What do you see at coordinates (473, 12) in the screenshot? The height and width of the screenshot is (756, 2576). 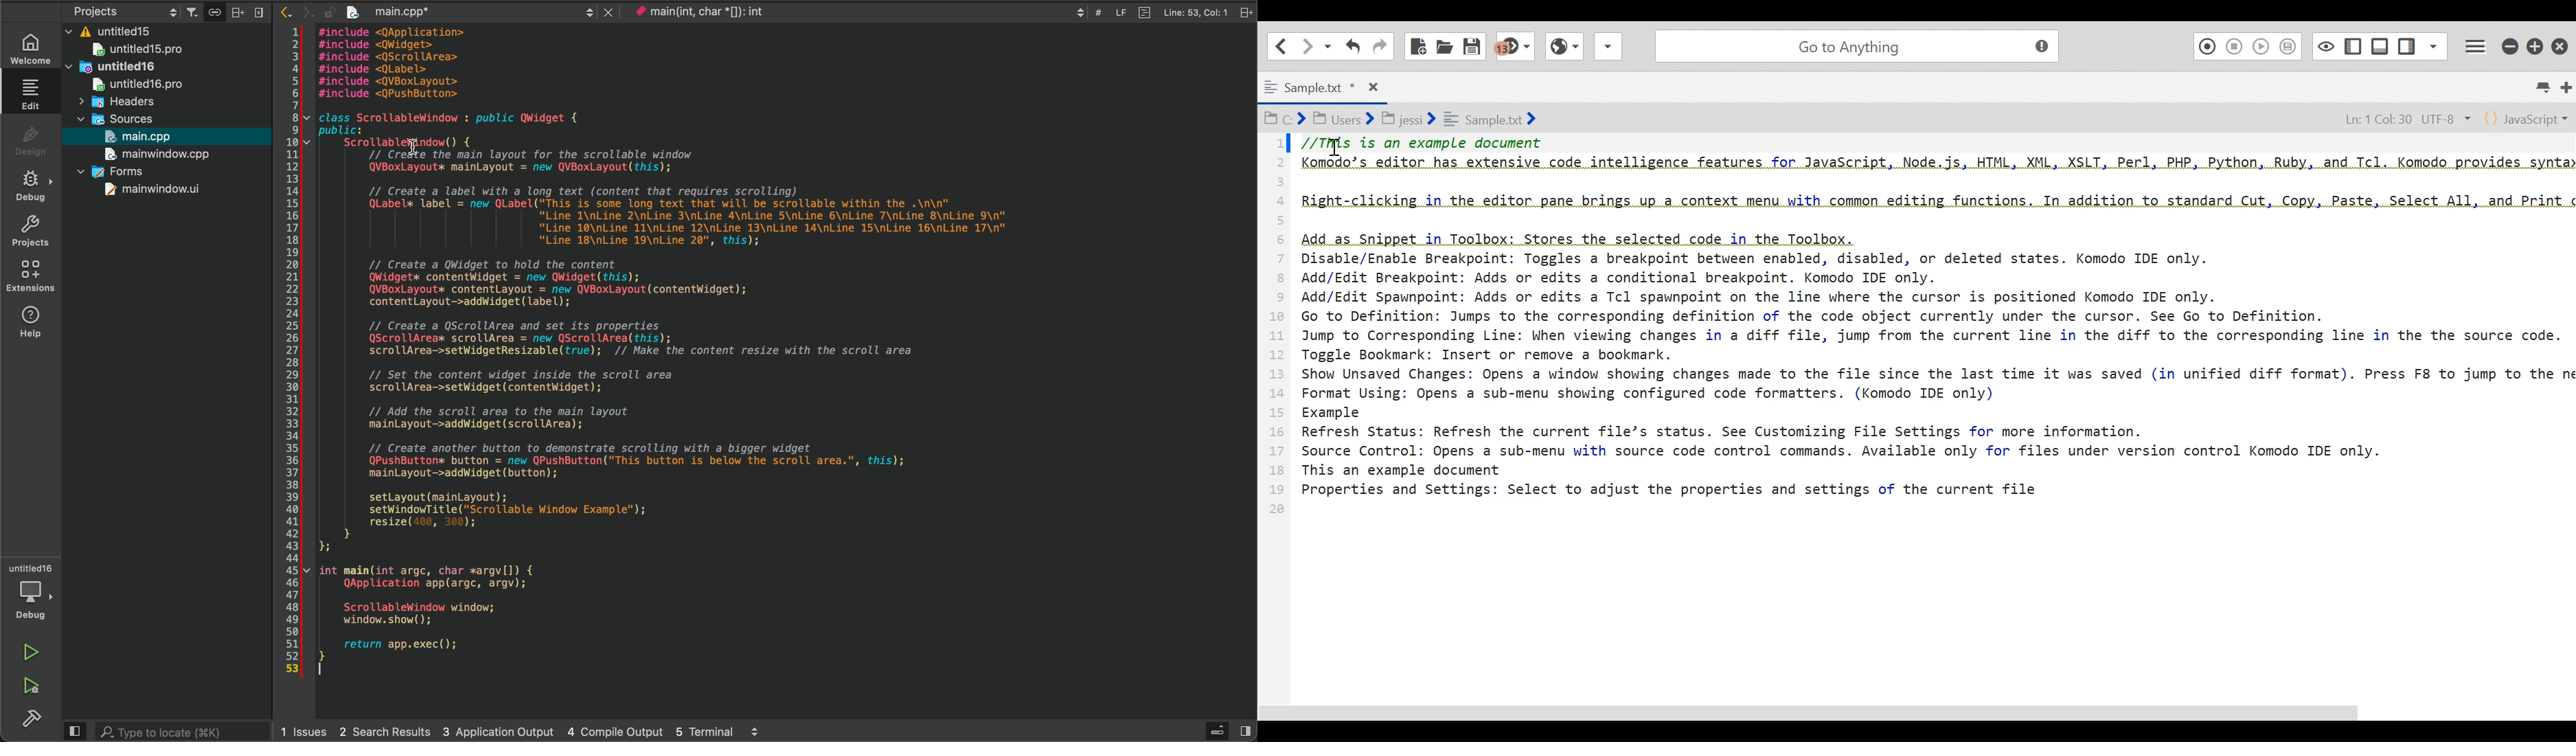 I see `file before save` at bounding box center [473, 12].